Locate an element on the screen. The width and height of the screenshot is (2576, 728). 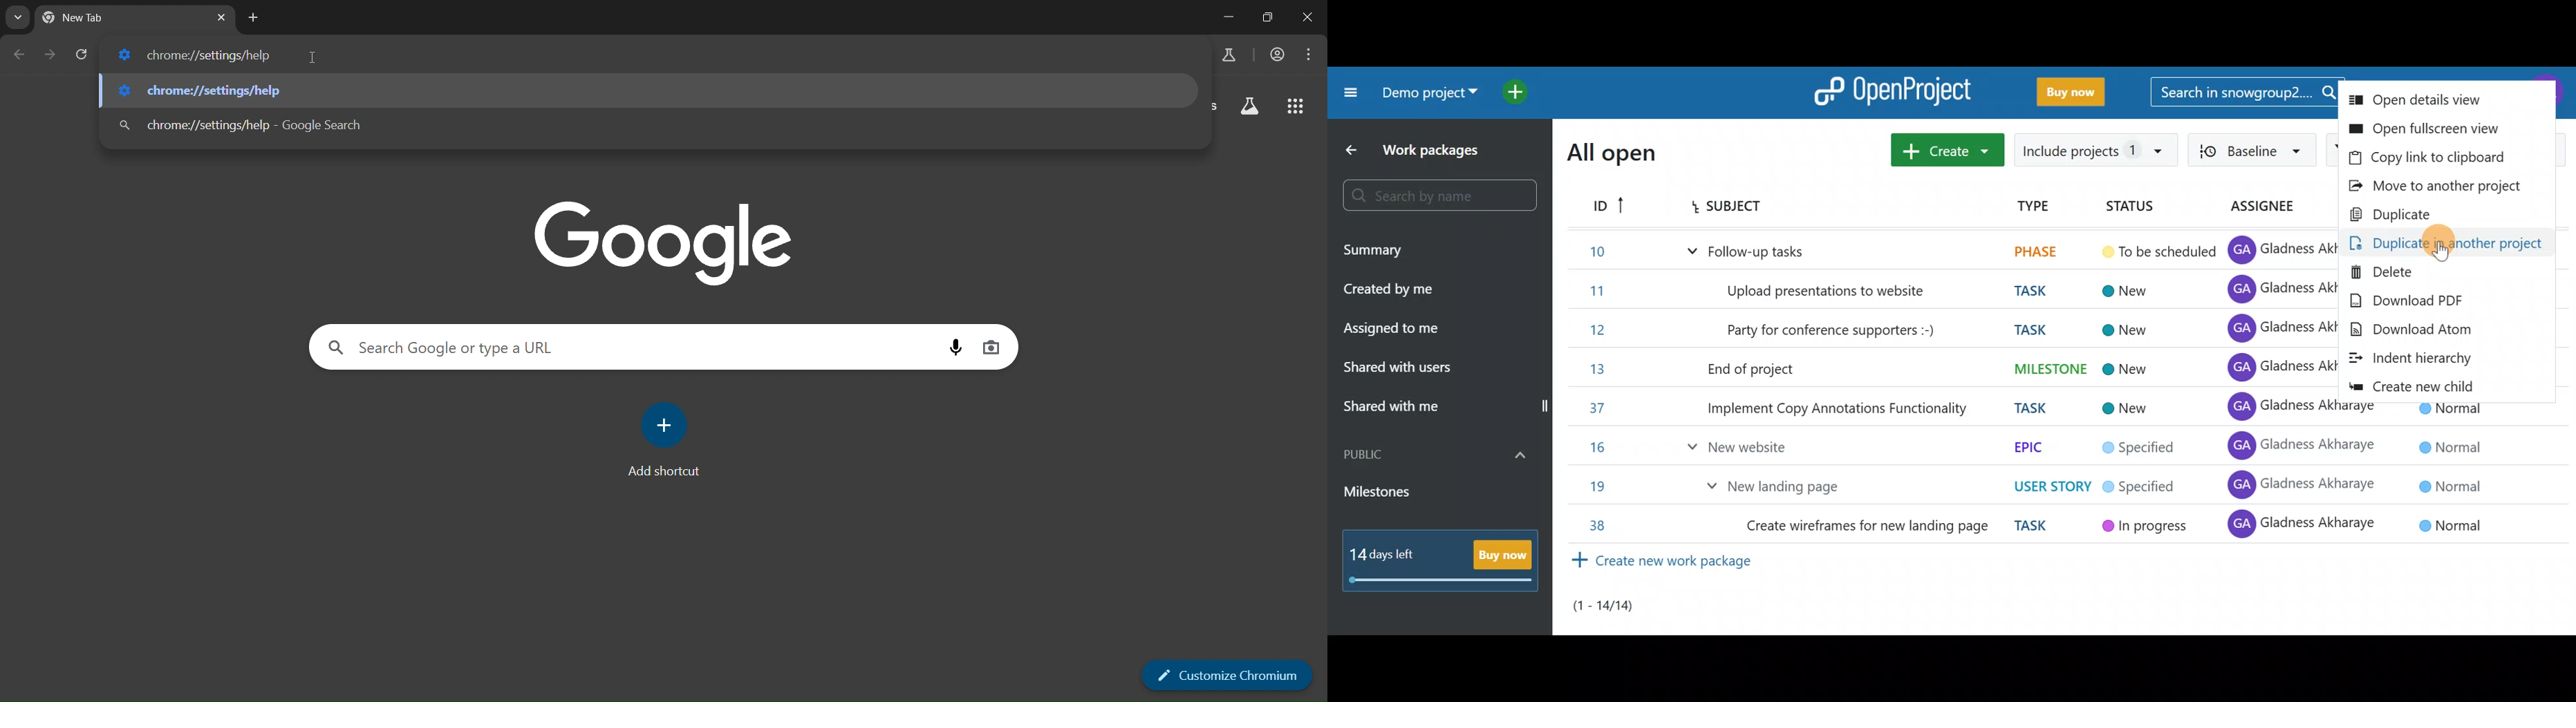
Minimize is located at coordinates (1226, 17).